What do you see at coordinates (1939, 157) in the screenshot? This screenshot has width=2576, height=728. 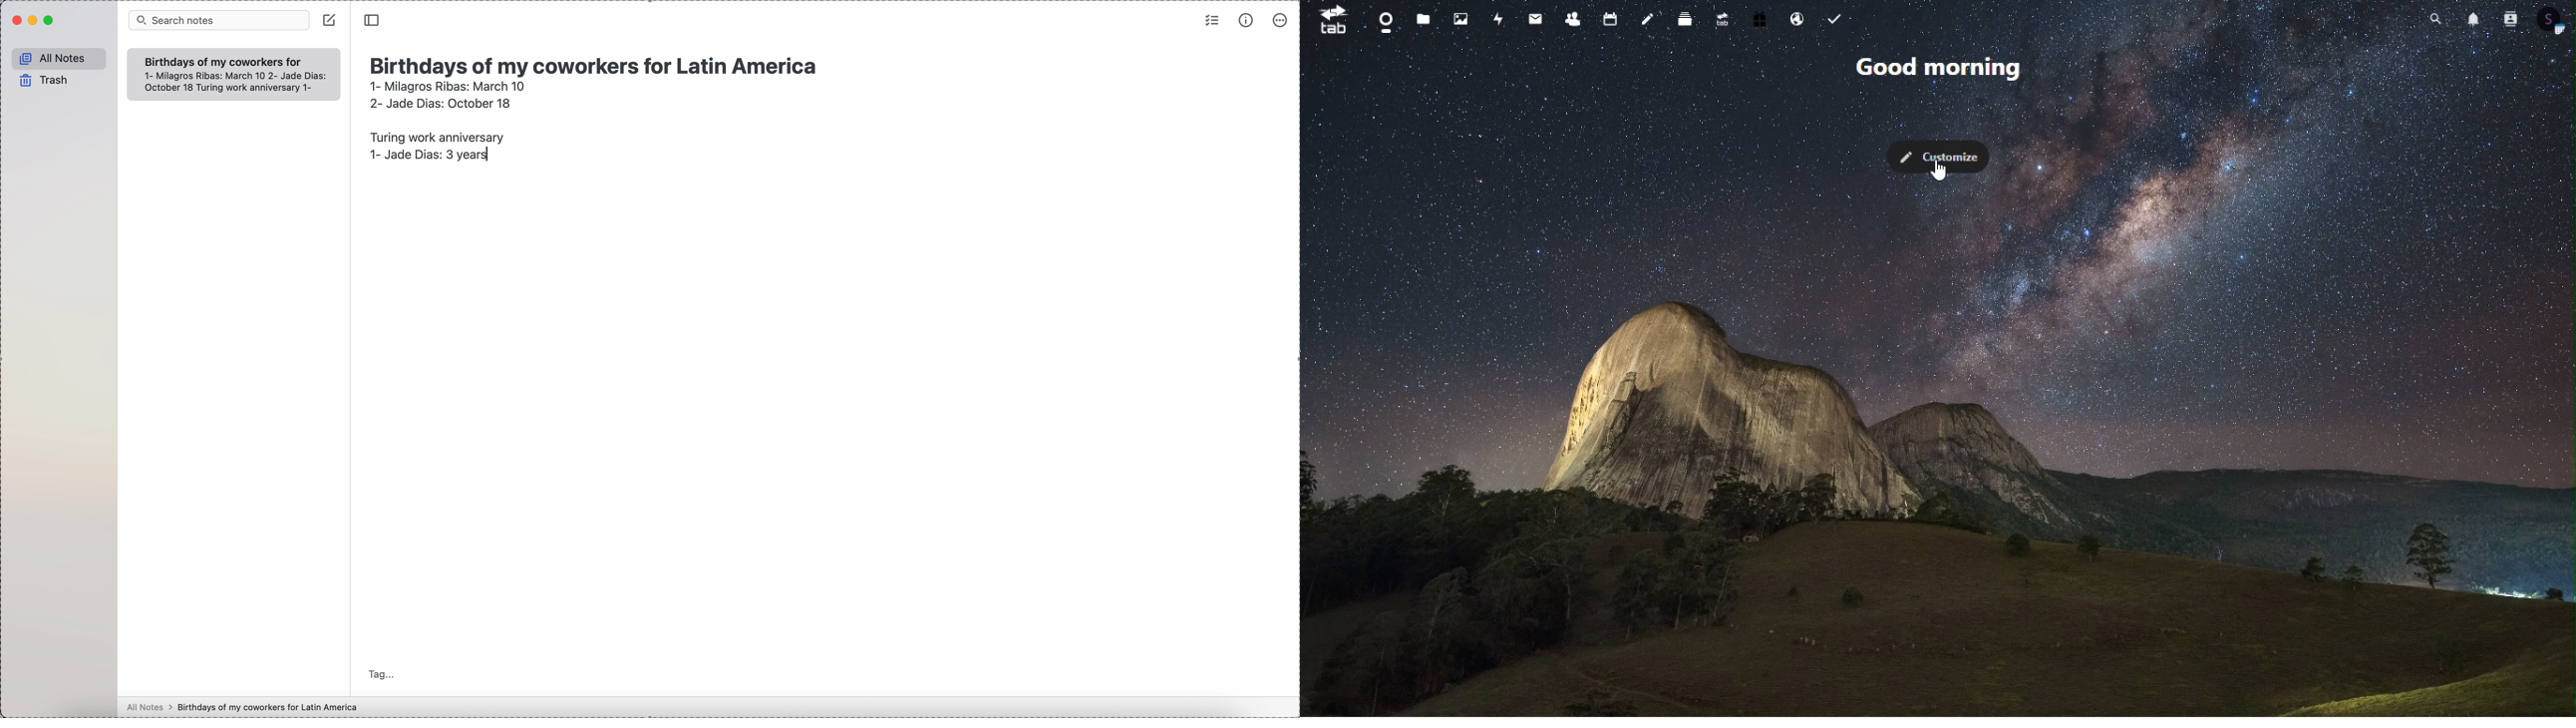 I see `customize` at bounding box center [1939, 157].